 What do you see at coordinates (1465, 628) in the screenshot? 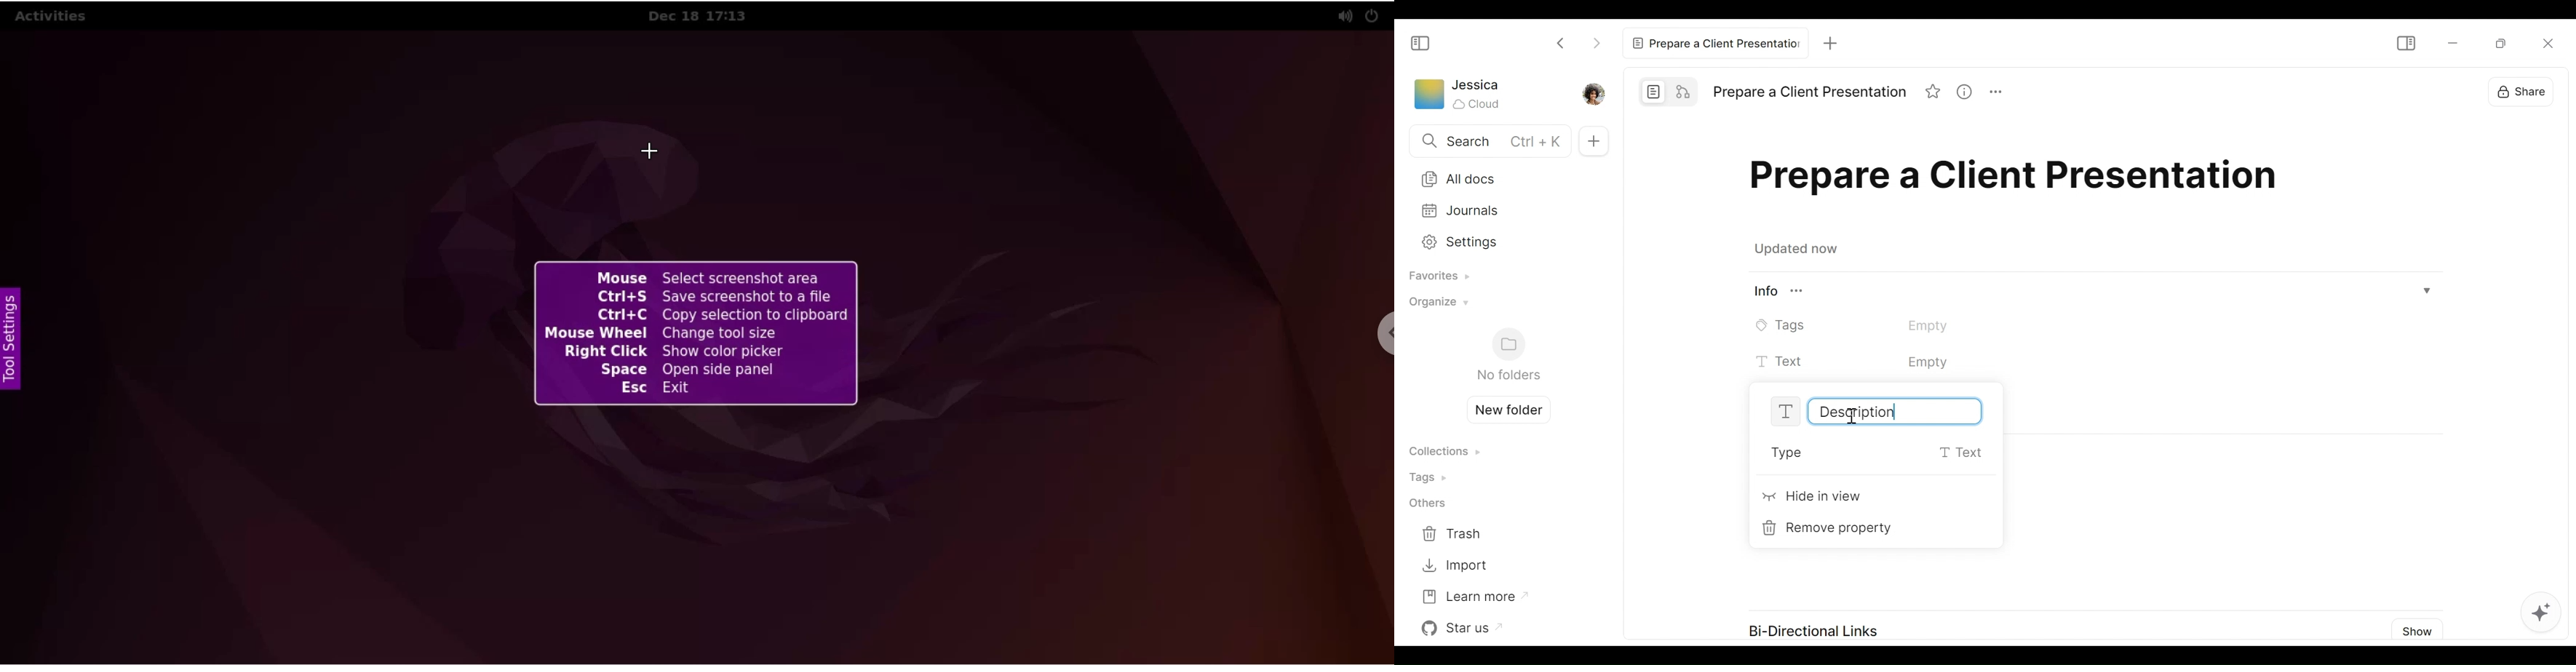
I see `Star us` at bounding box center [1465, 628].